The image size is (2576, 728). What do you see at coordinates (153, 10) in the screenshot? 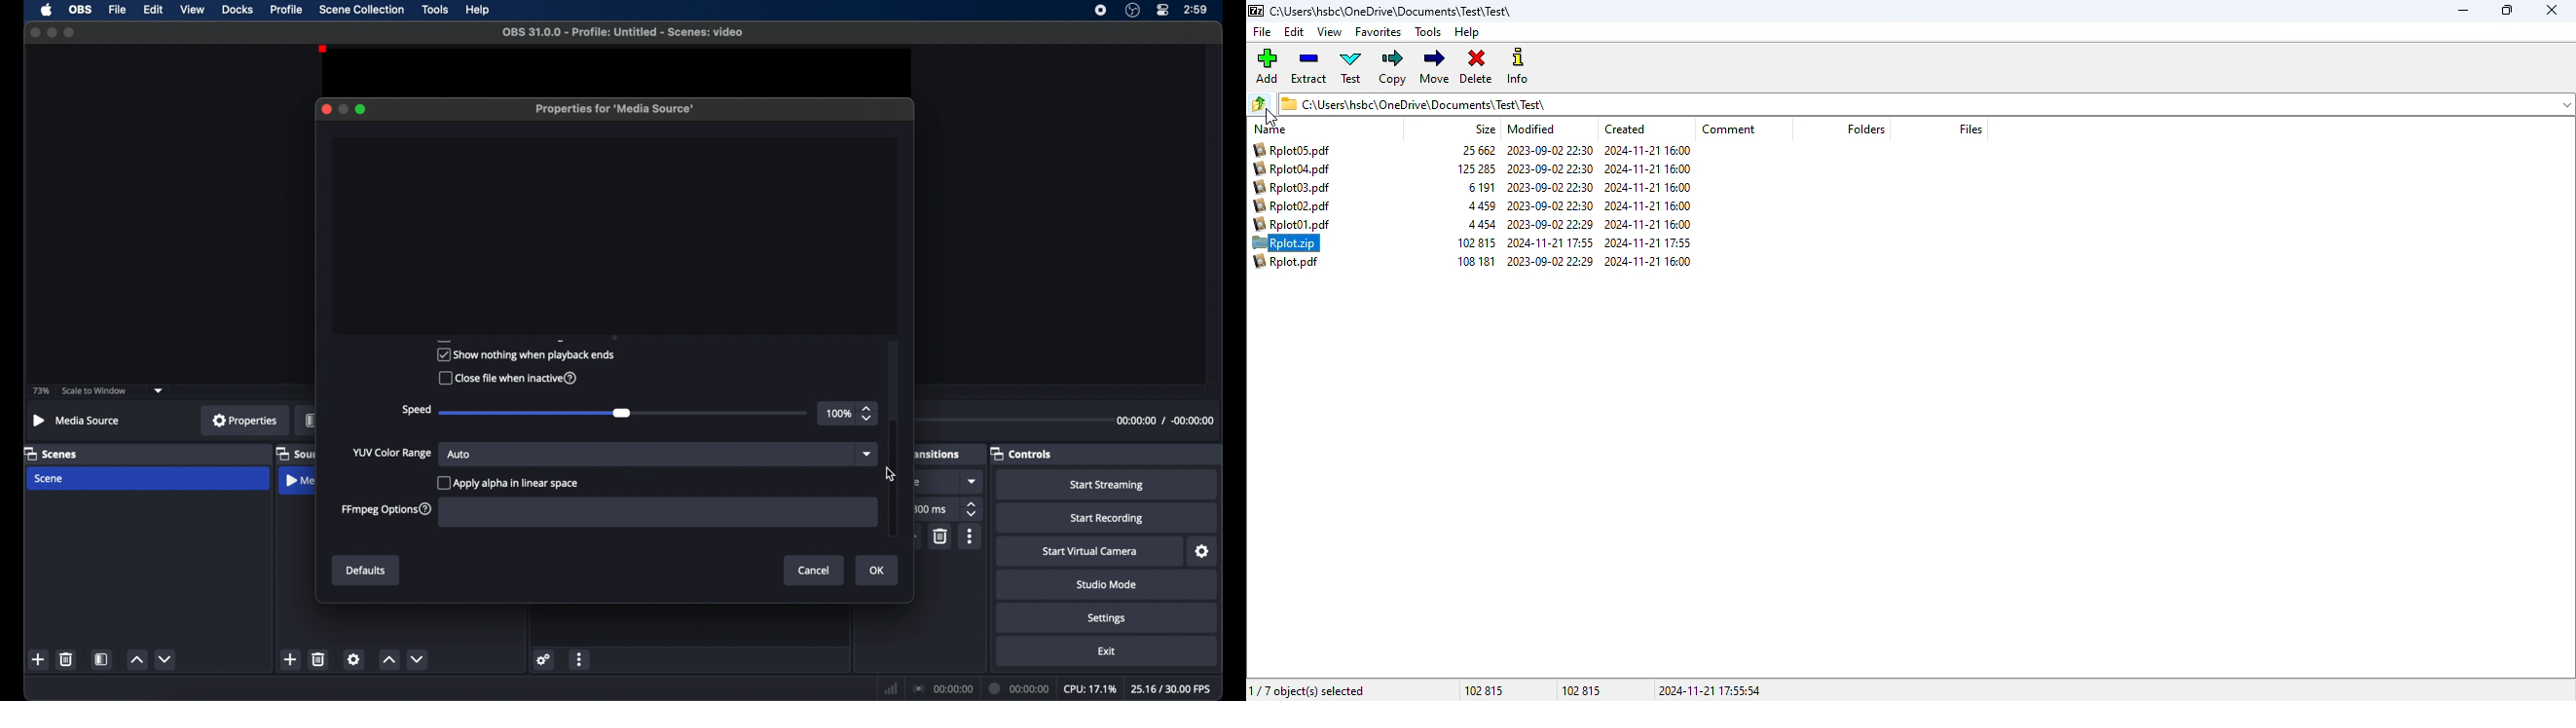
I see `edit` at bounding box center [153, 10].